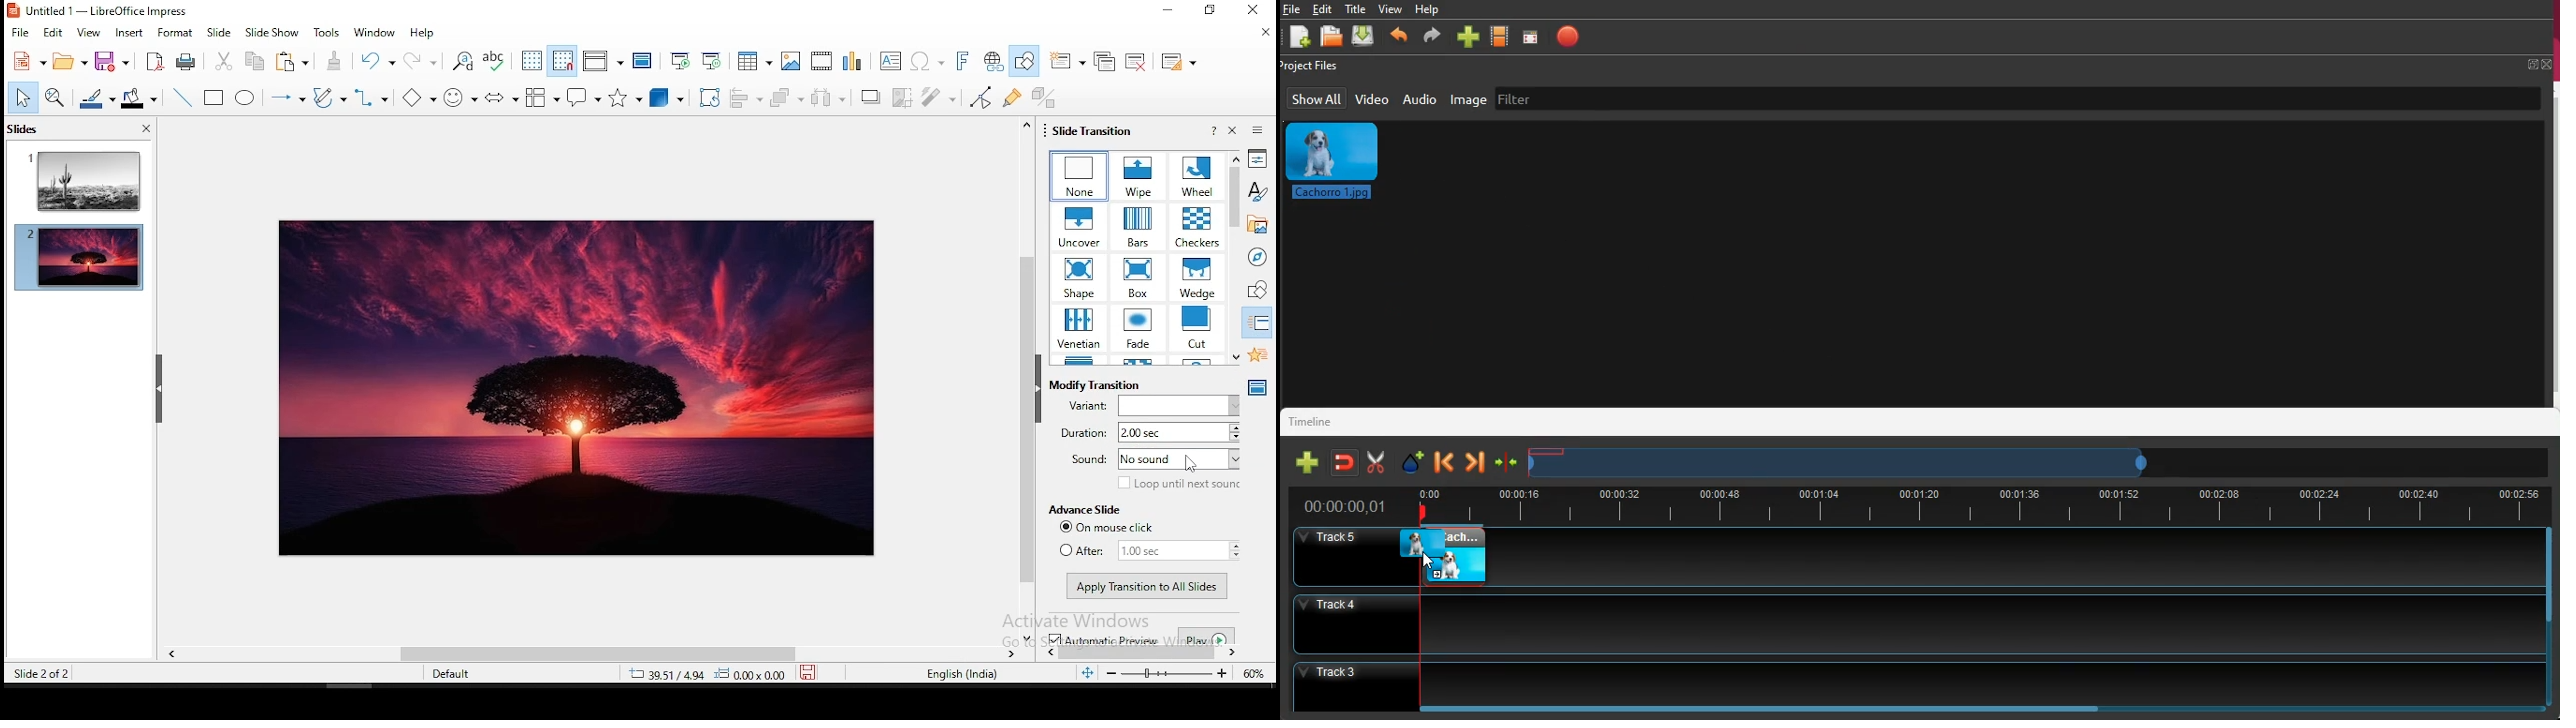 The height and width of the screenshot is (728, 2576). Describe the element at coordinates (1299, 38) in the screenshot. I see `new` at that location.